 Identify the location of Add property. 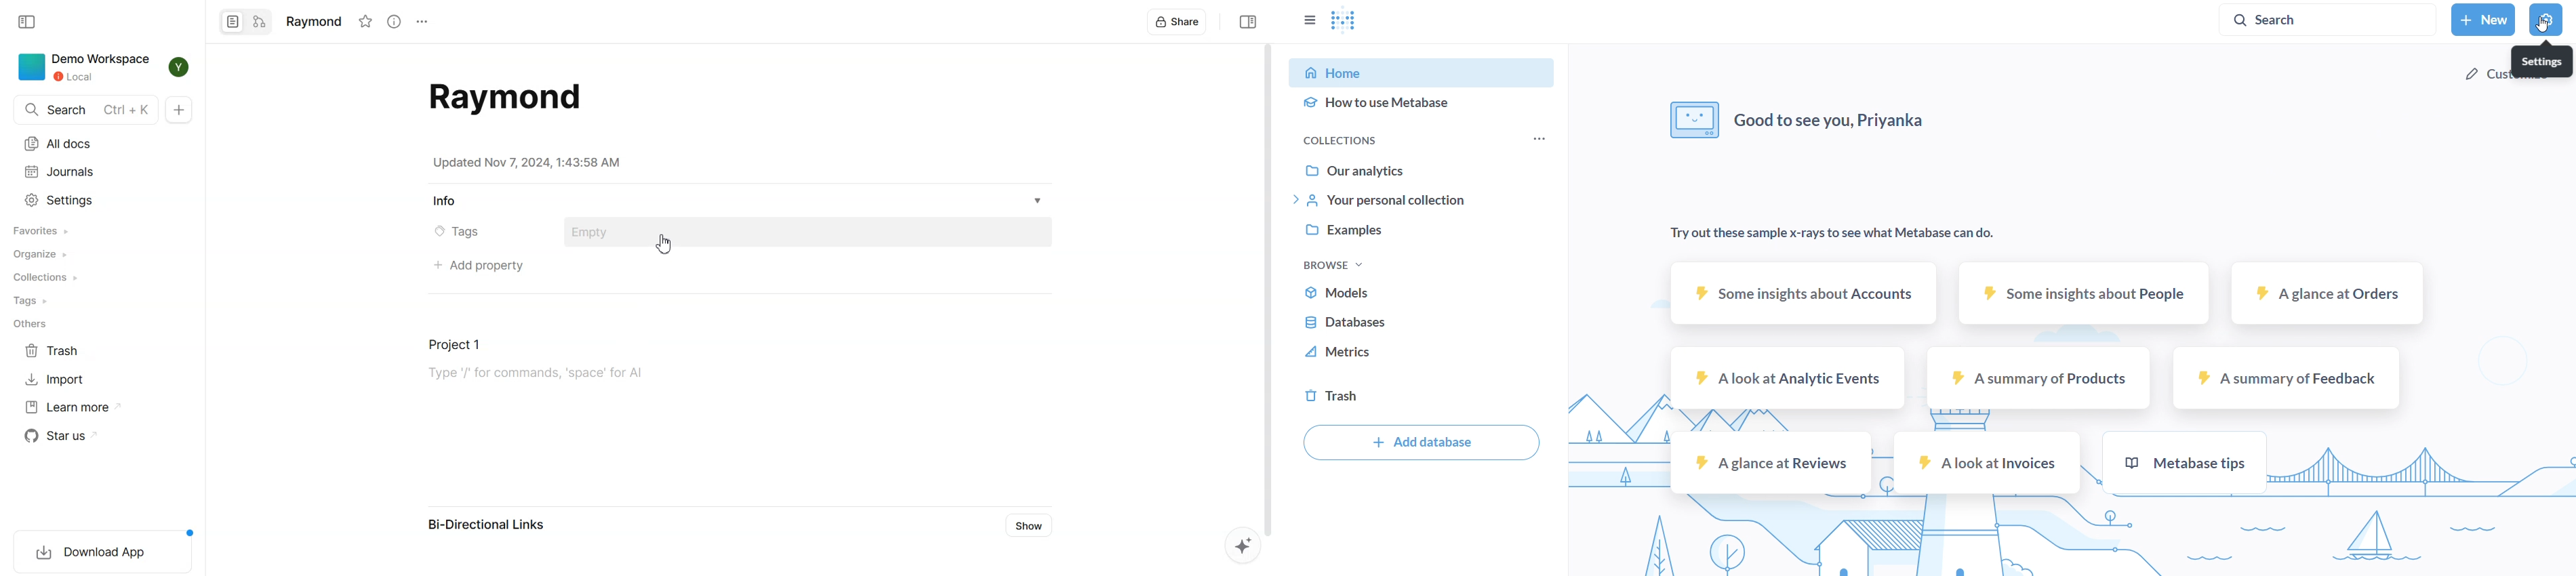
(477, 267).